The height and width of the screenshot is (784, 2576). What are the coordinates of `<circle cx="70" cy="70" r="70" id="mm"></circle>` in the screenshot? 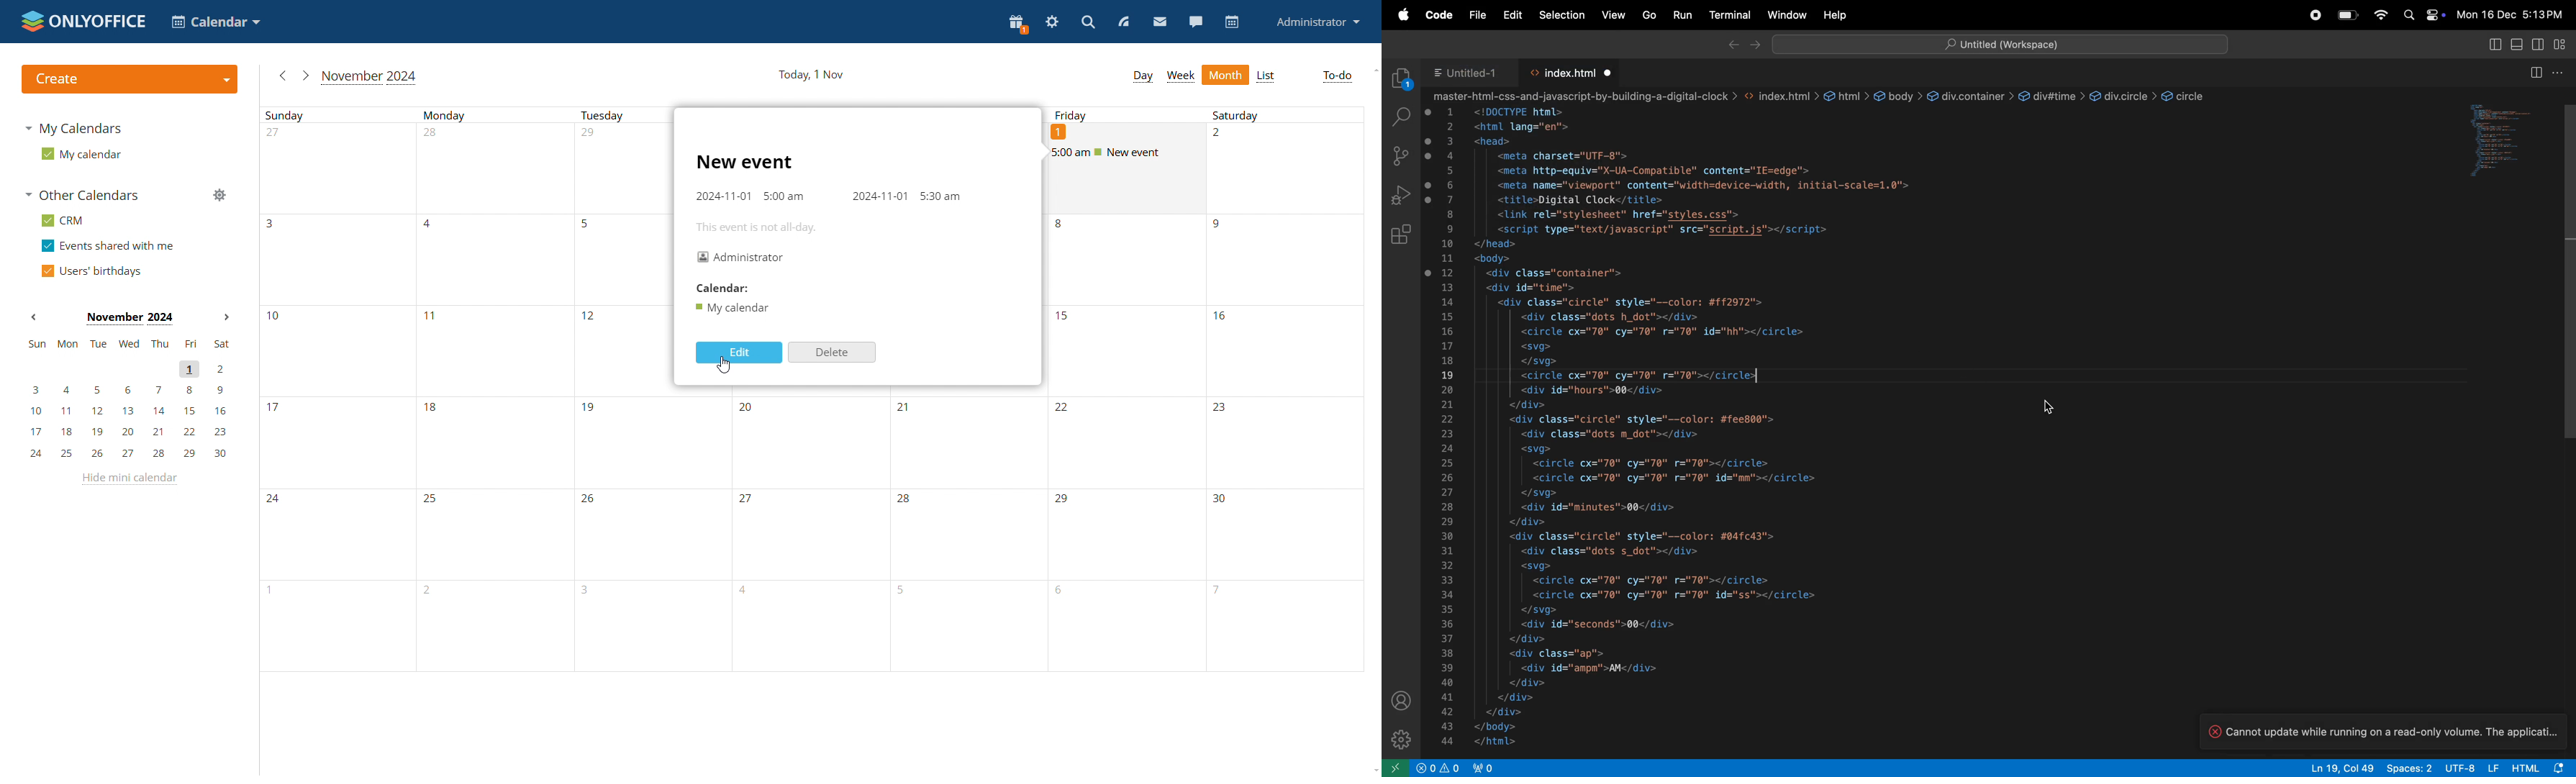 It's located at (1680, 479).